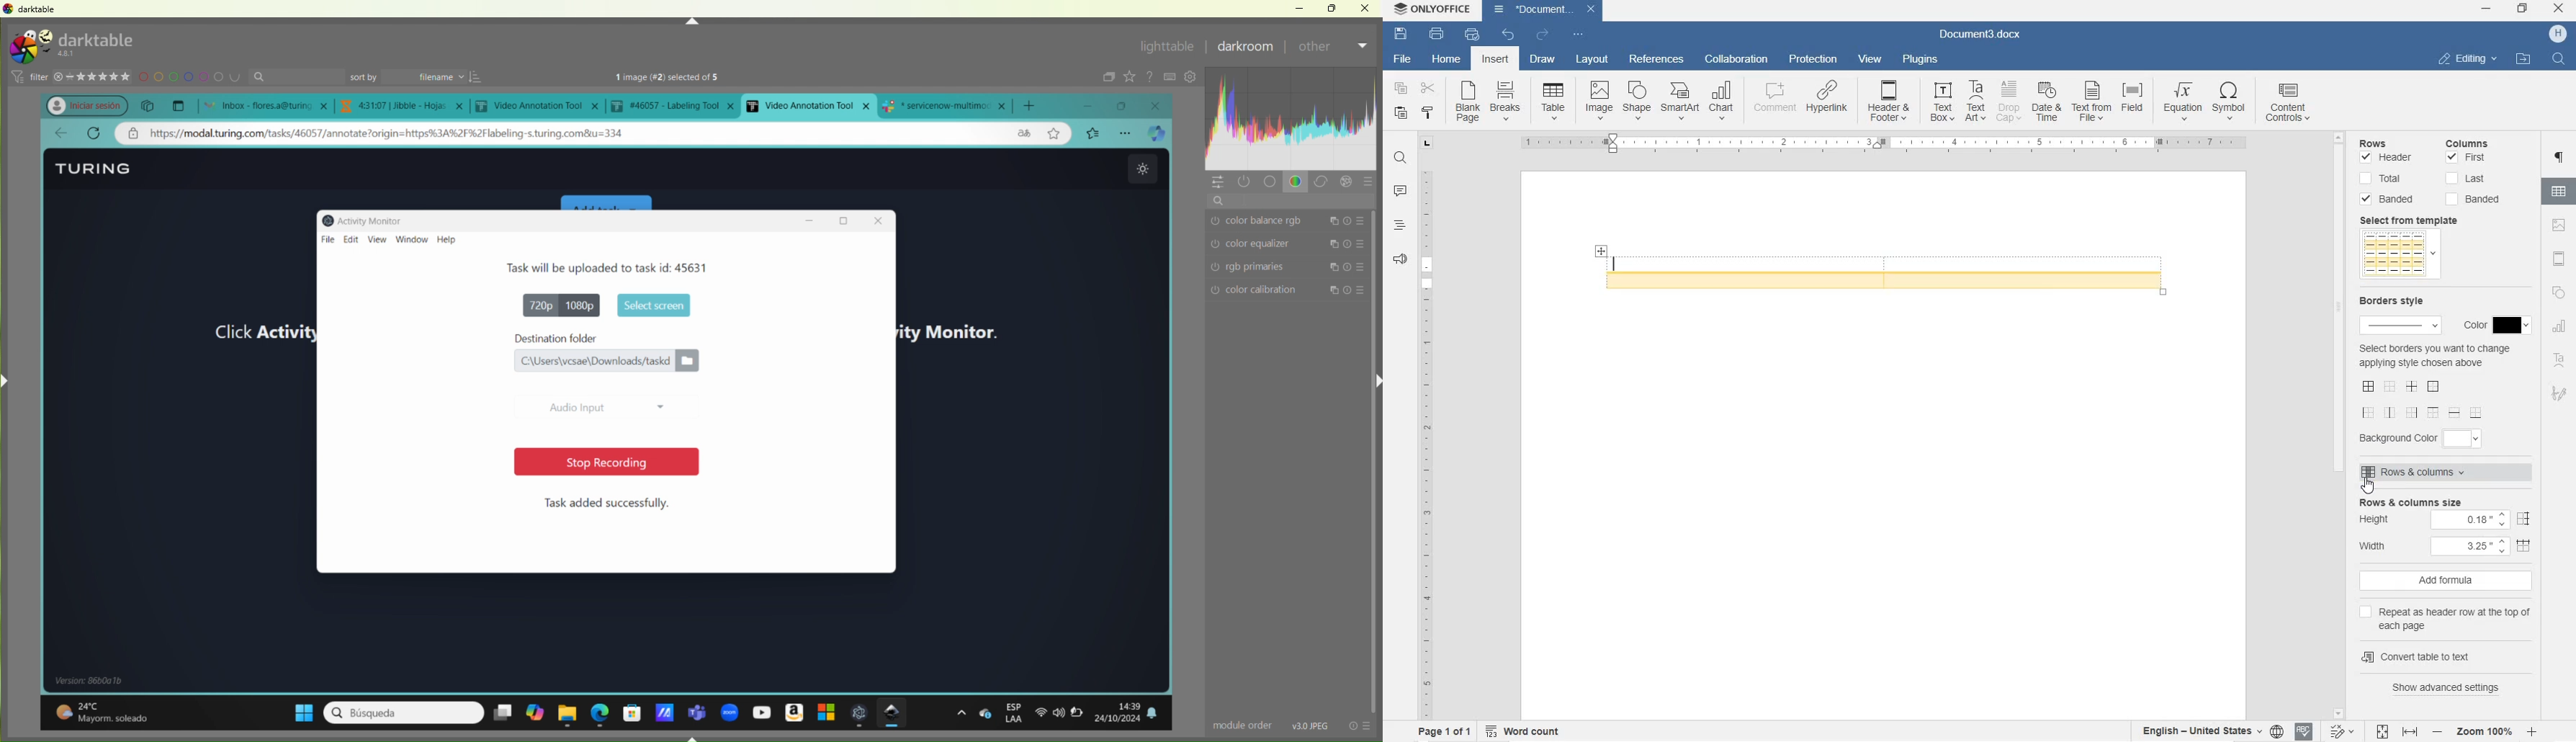 The height and width of the screenshot is (756, 2576). What do you see at coordinates (502, 712) in the screenshot?
I see `desktopms` at bounding box center [502, 712].